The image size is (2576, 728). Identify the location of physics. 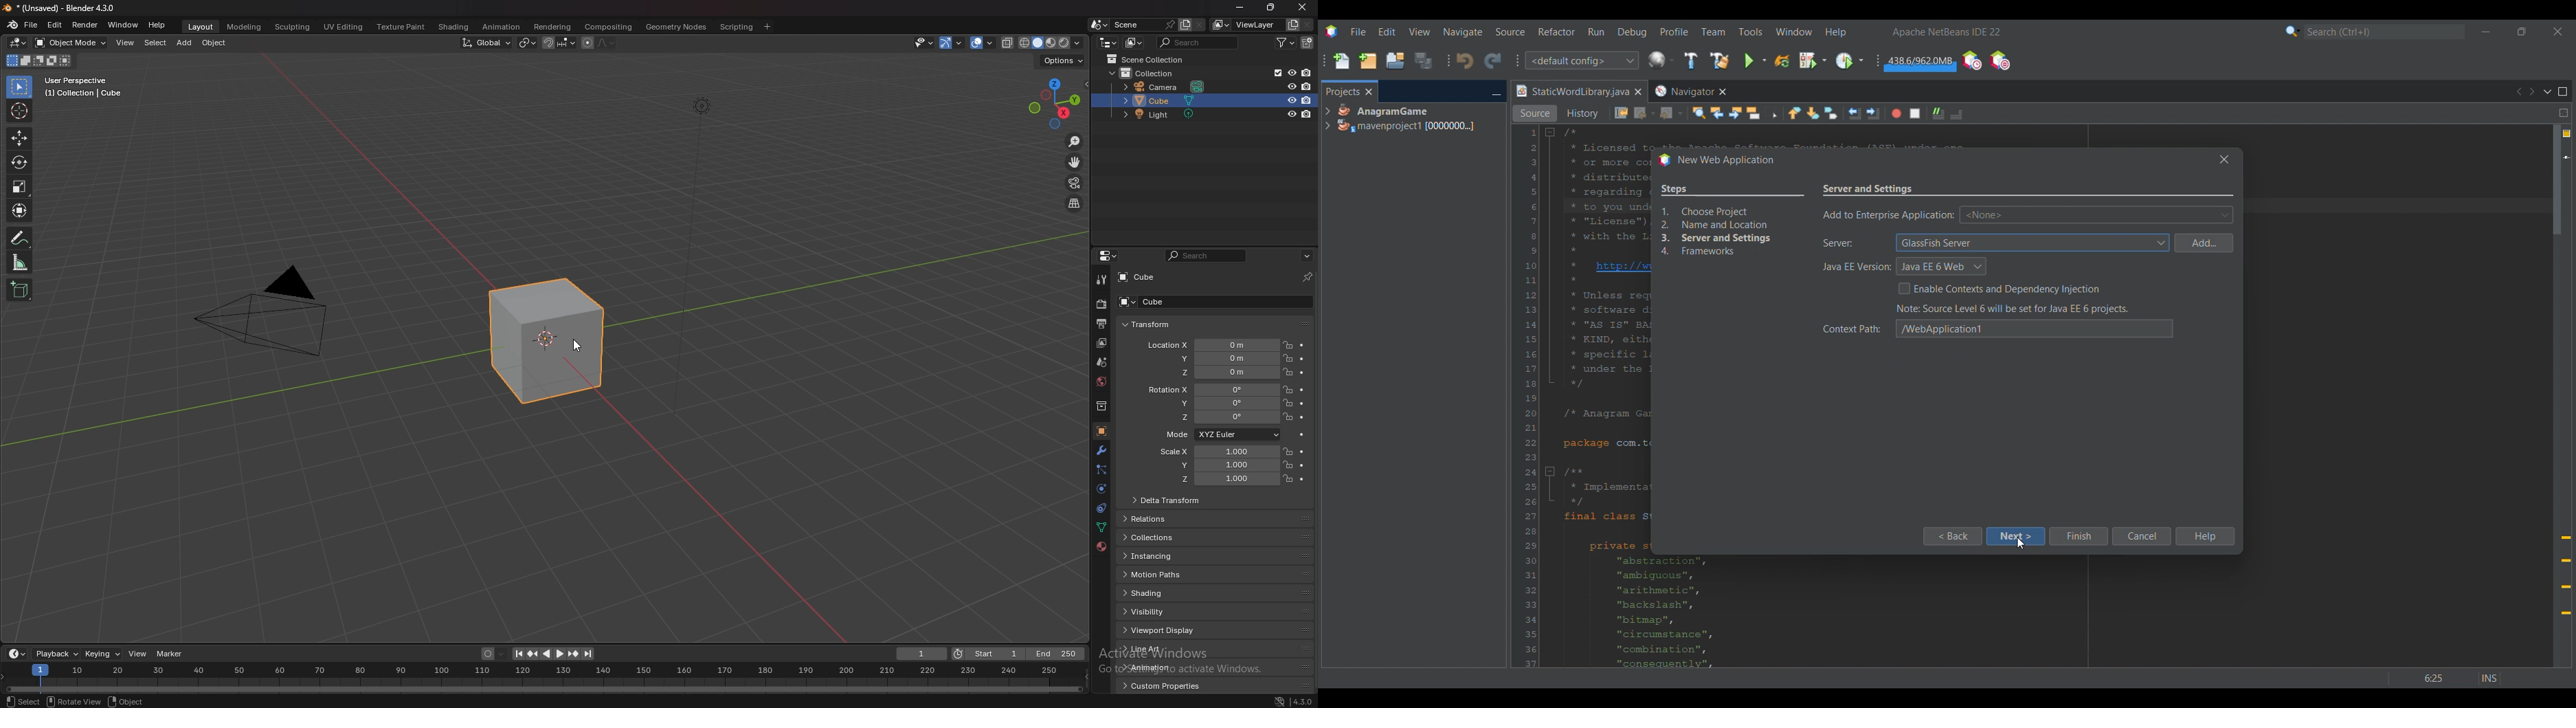
(1101, 489).